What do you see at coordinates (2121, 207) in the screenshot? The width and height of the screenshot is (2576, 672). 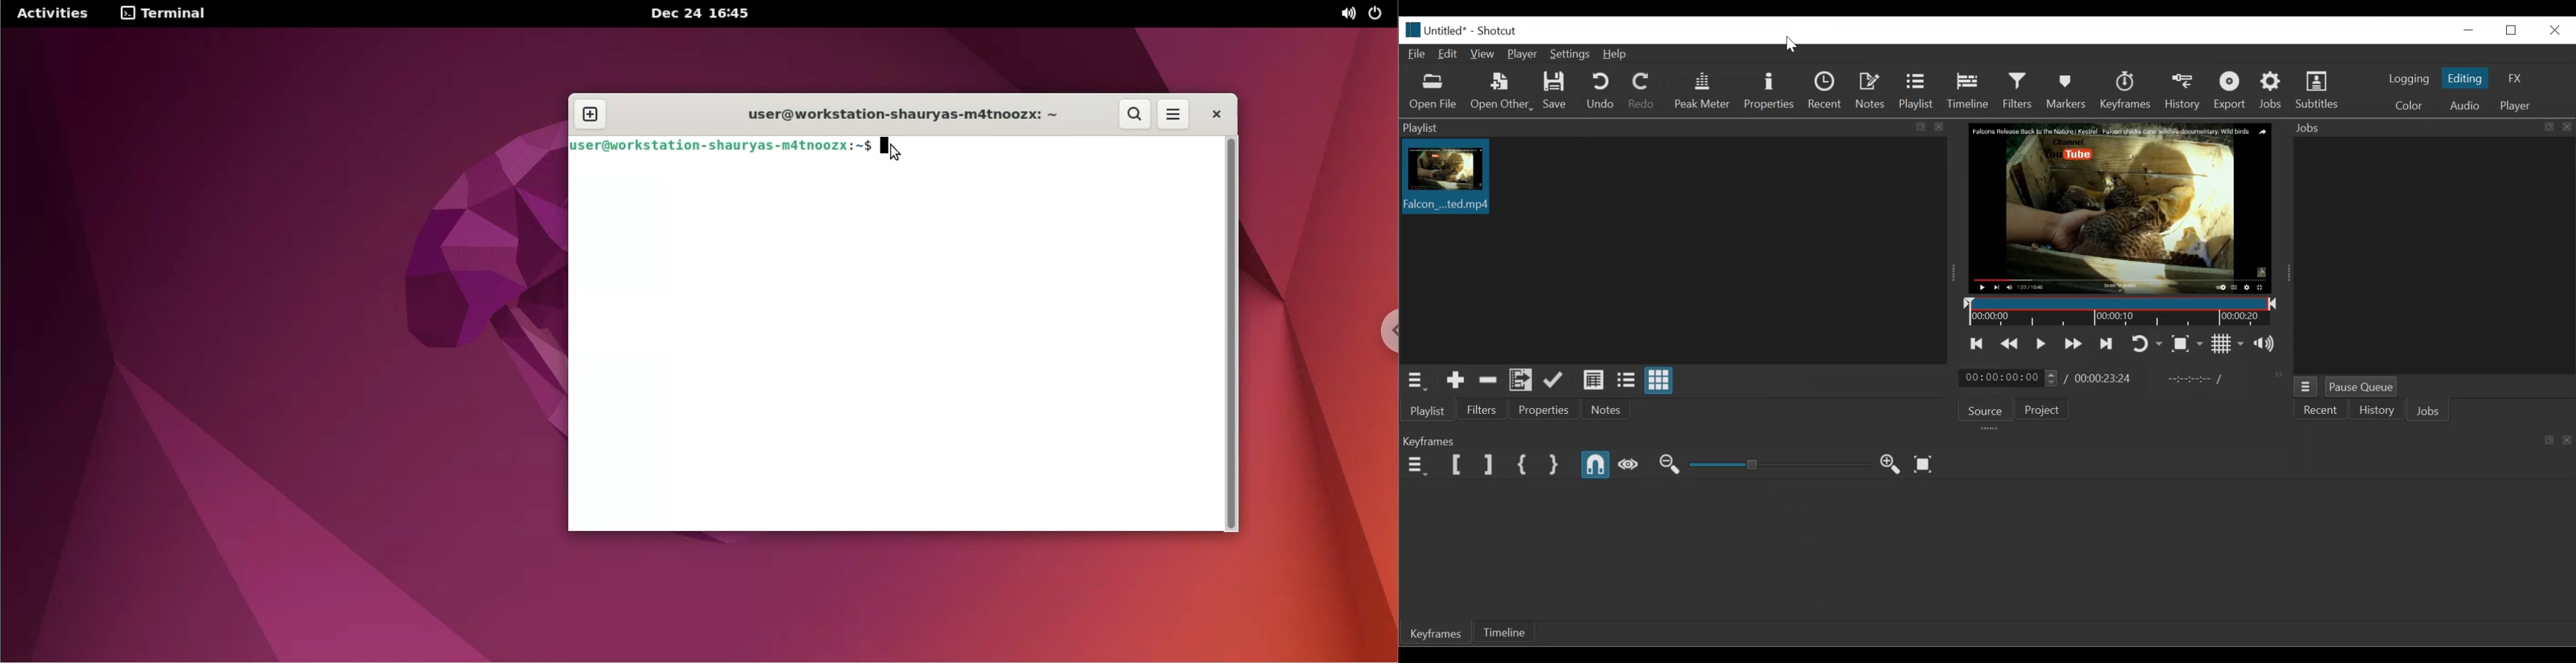 I see `Media Viewer` at bounding box center [2121, 207].